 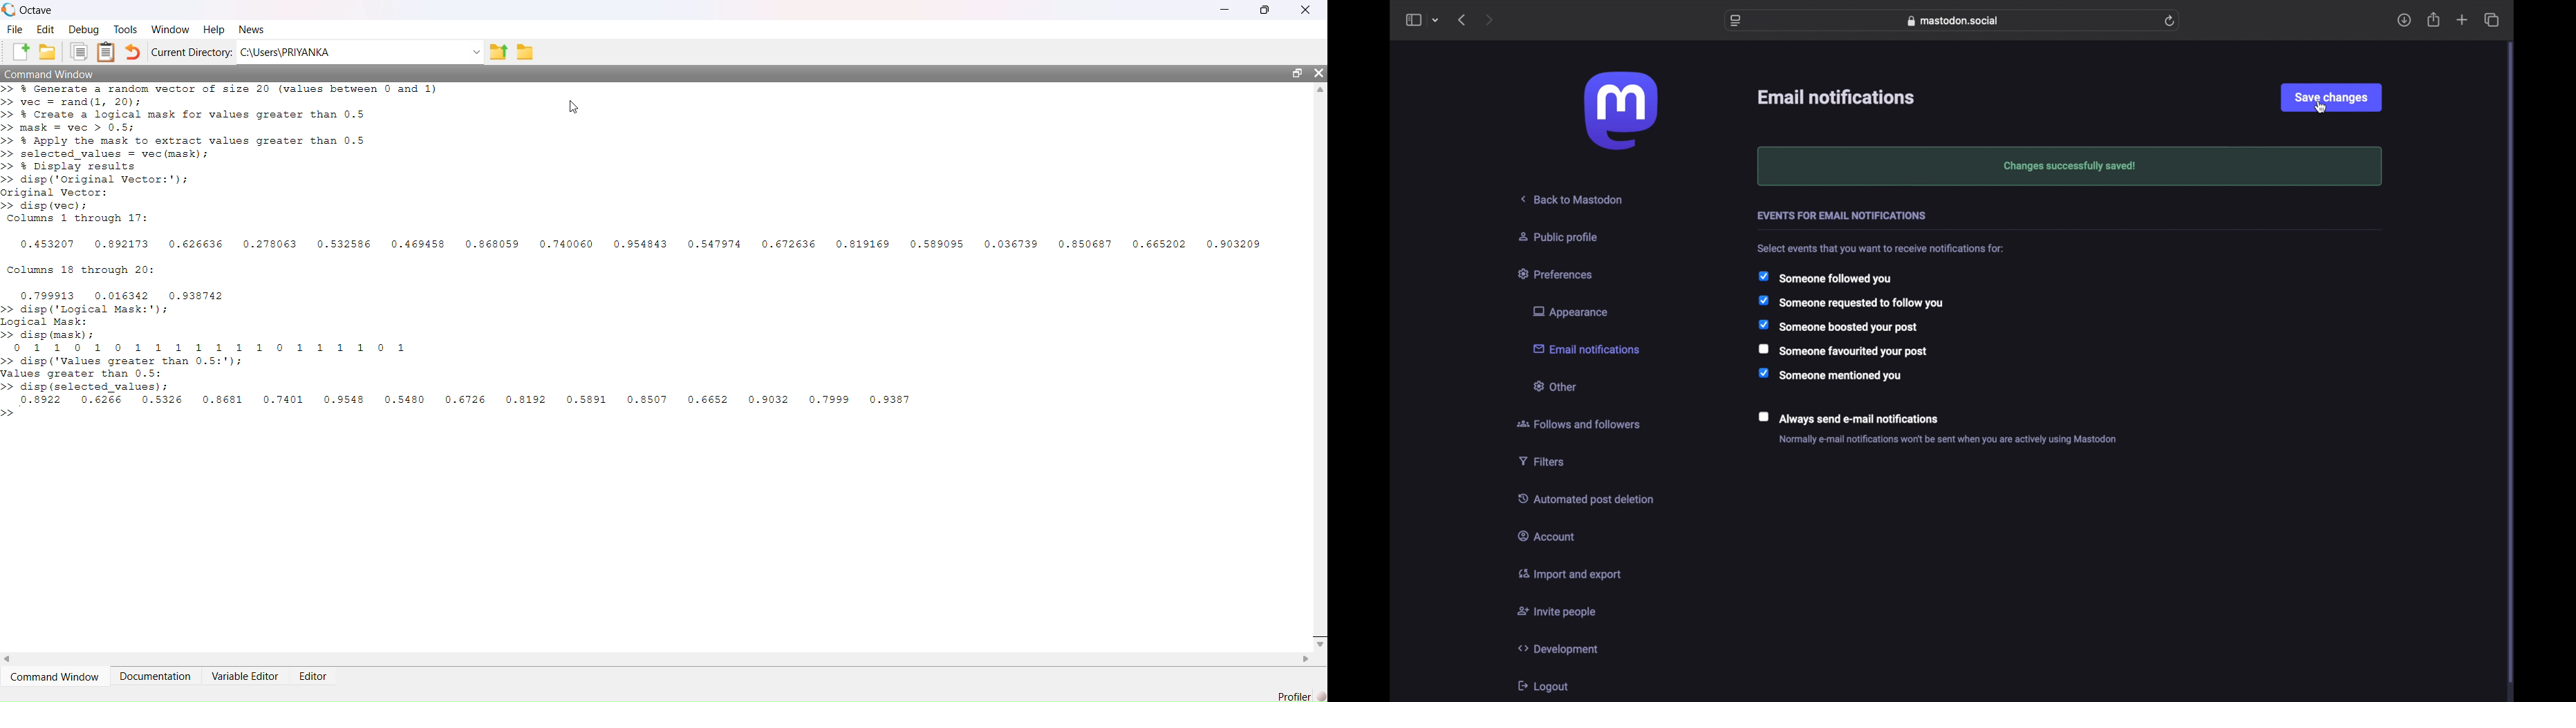 What do you see at coordinates (2434, 20) in the screenshot?
I see `share` at bounding box center [2434, 20].